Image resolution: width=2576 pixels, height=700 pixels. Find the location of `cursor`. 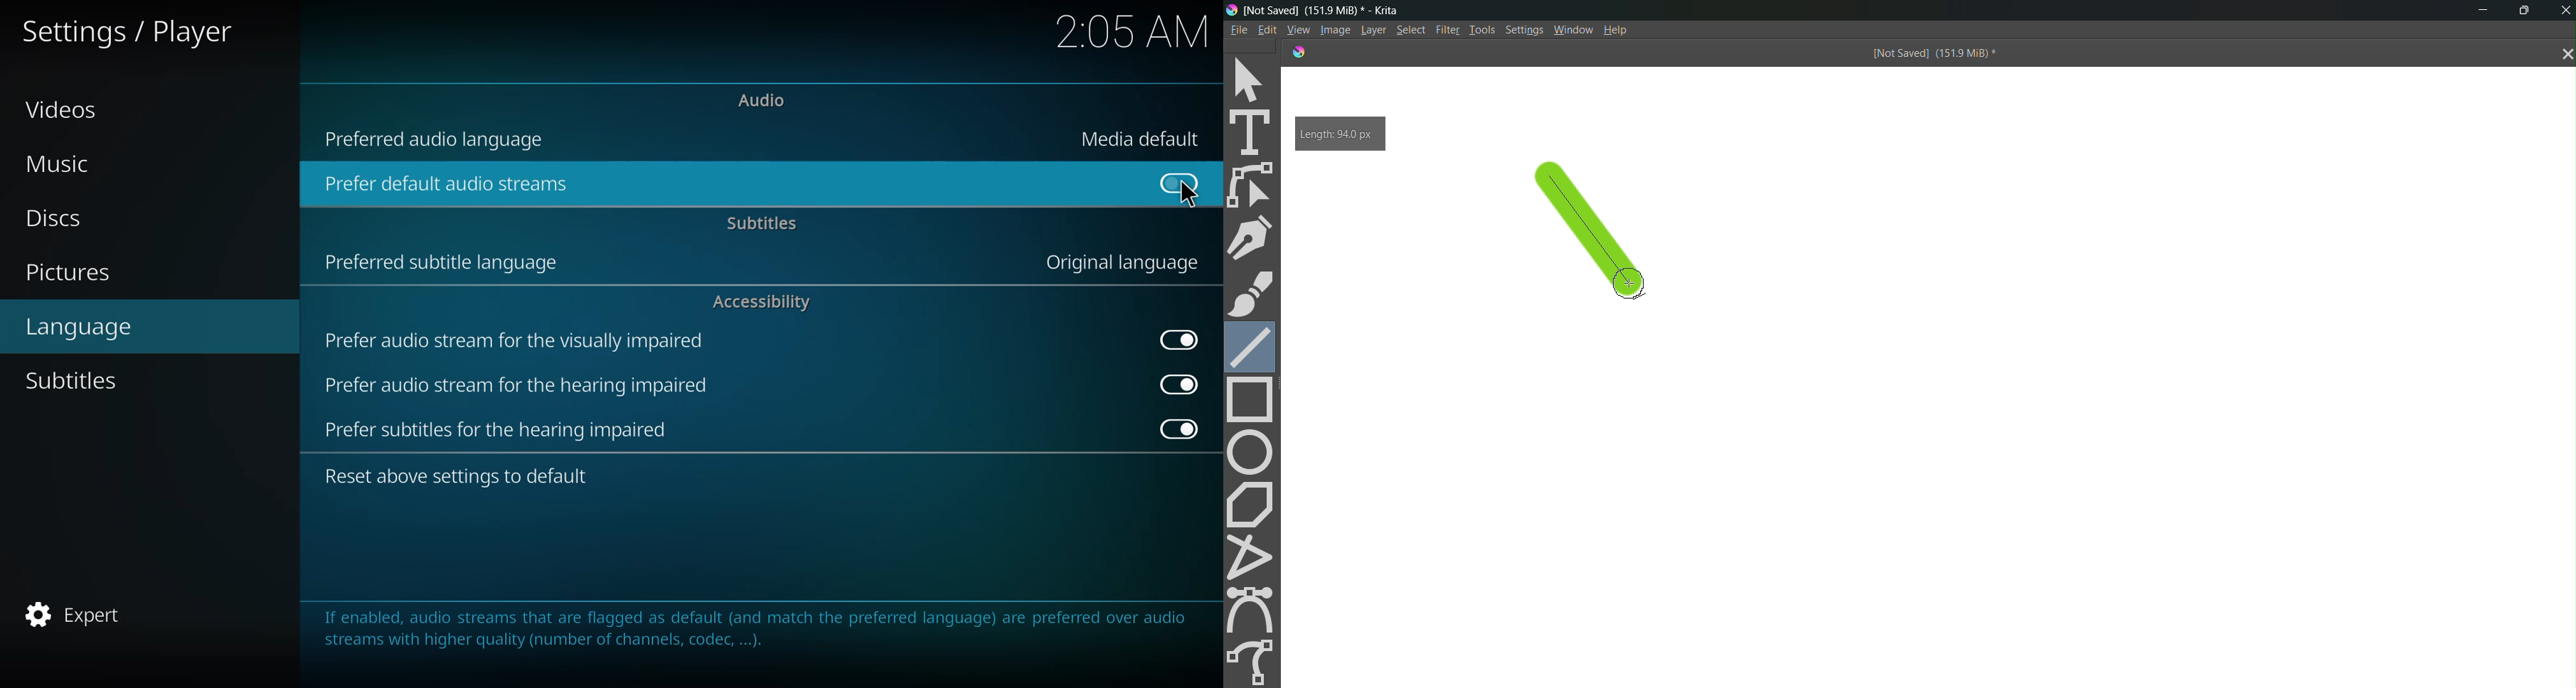

cursor is located at coordinates (1188, 196).